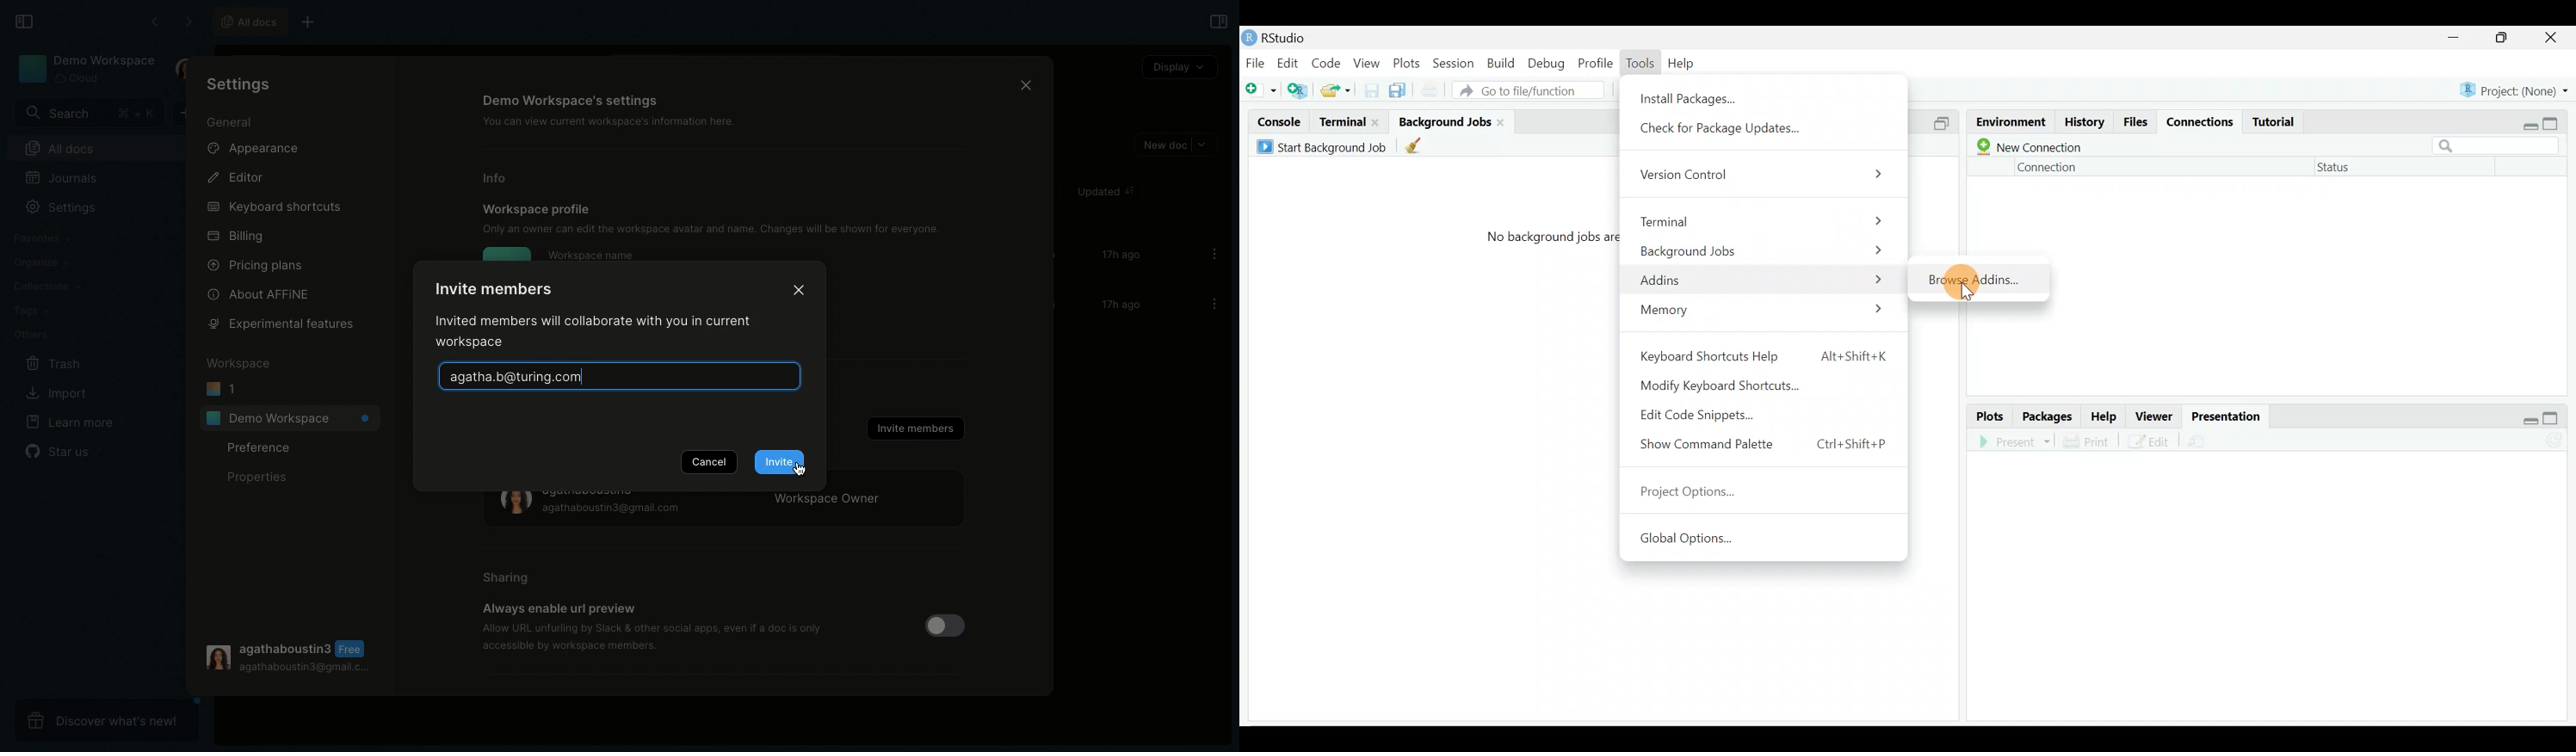  I want to click on Project Options..., so click(1694, 494).